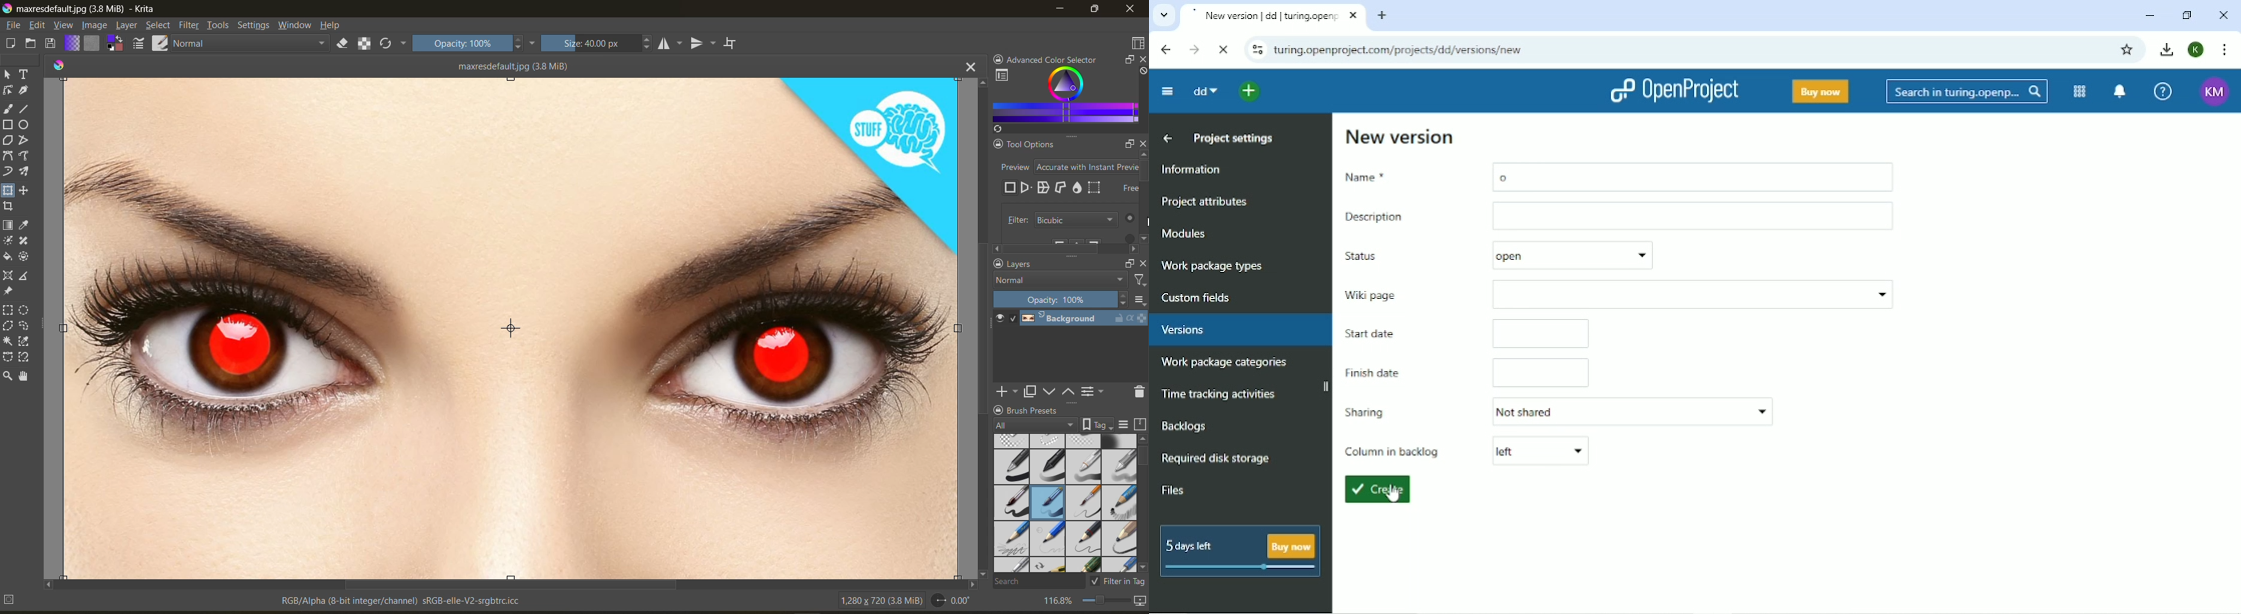 This screenshot has height=616, width=2268. Describe the element at coordinates (1123, 144) in the screenshot. I see `Float docker` at that location.